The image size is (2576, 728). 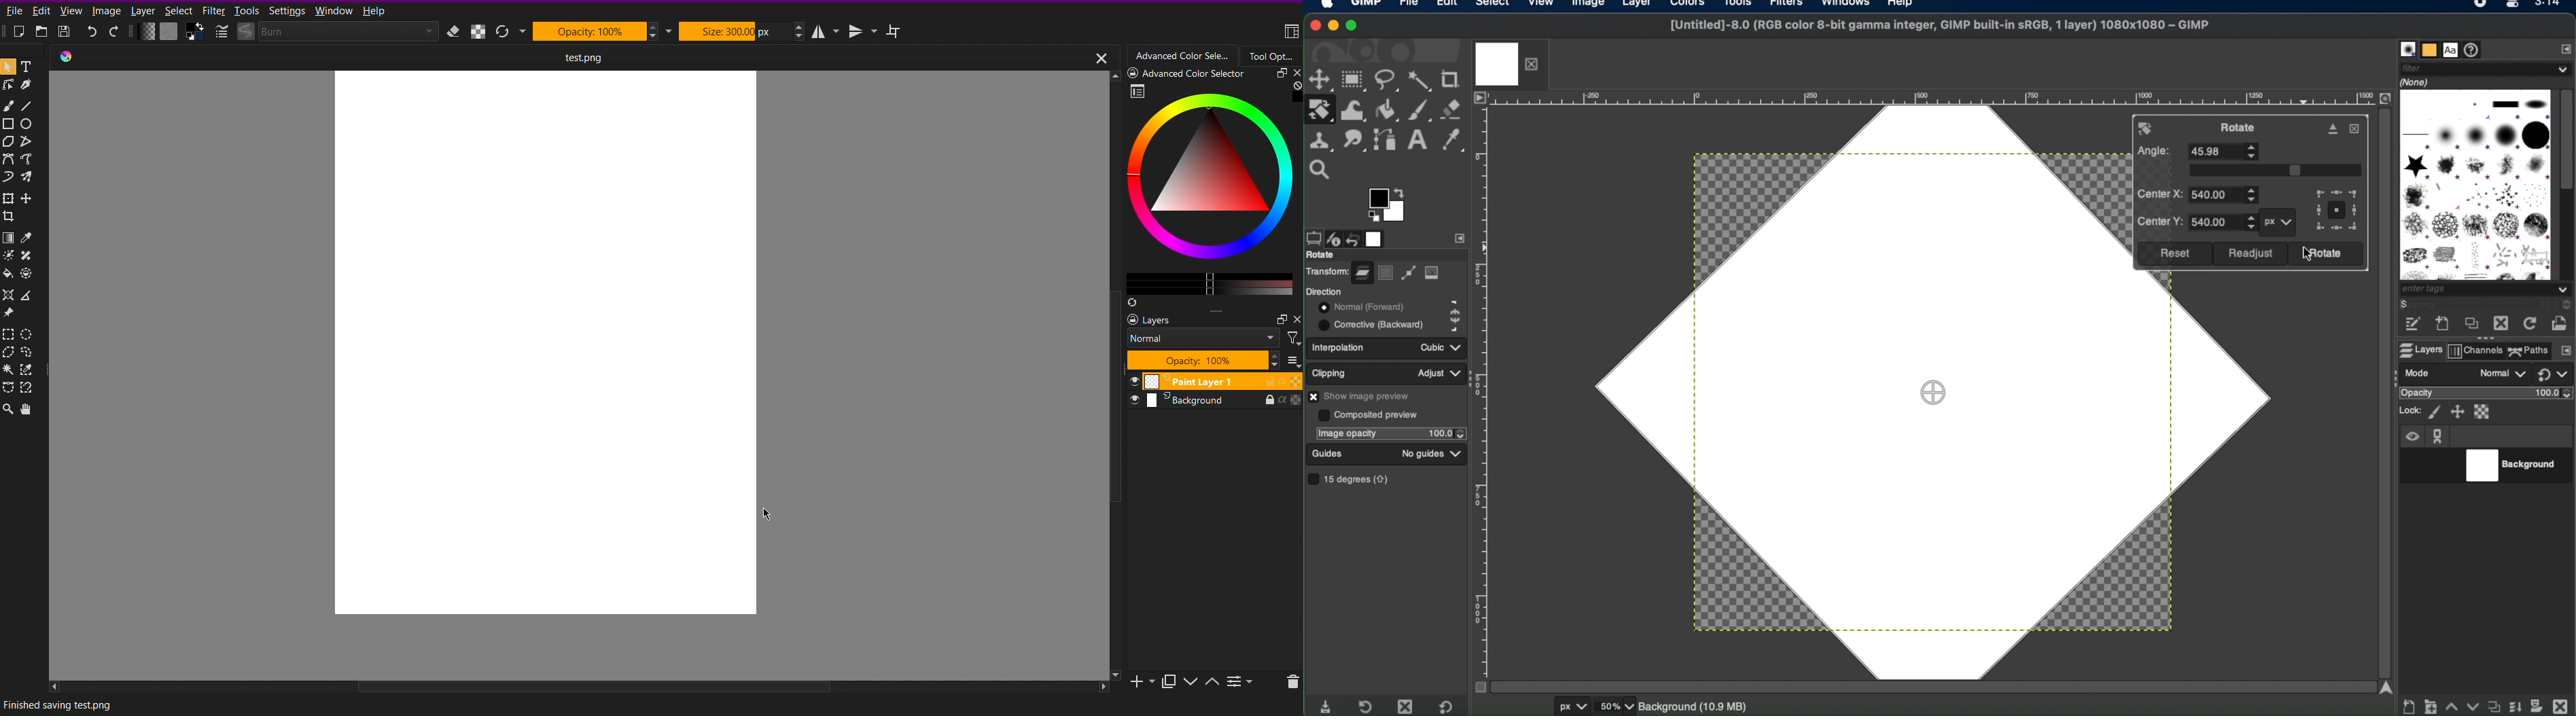 What do you see at coordinates (1422, 454) in the screenshot?
I see `no guides` at bounding box center [1422, 454].